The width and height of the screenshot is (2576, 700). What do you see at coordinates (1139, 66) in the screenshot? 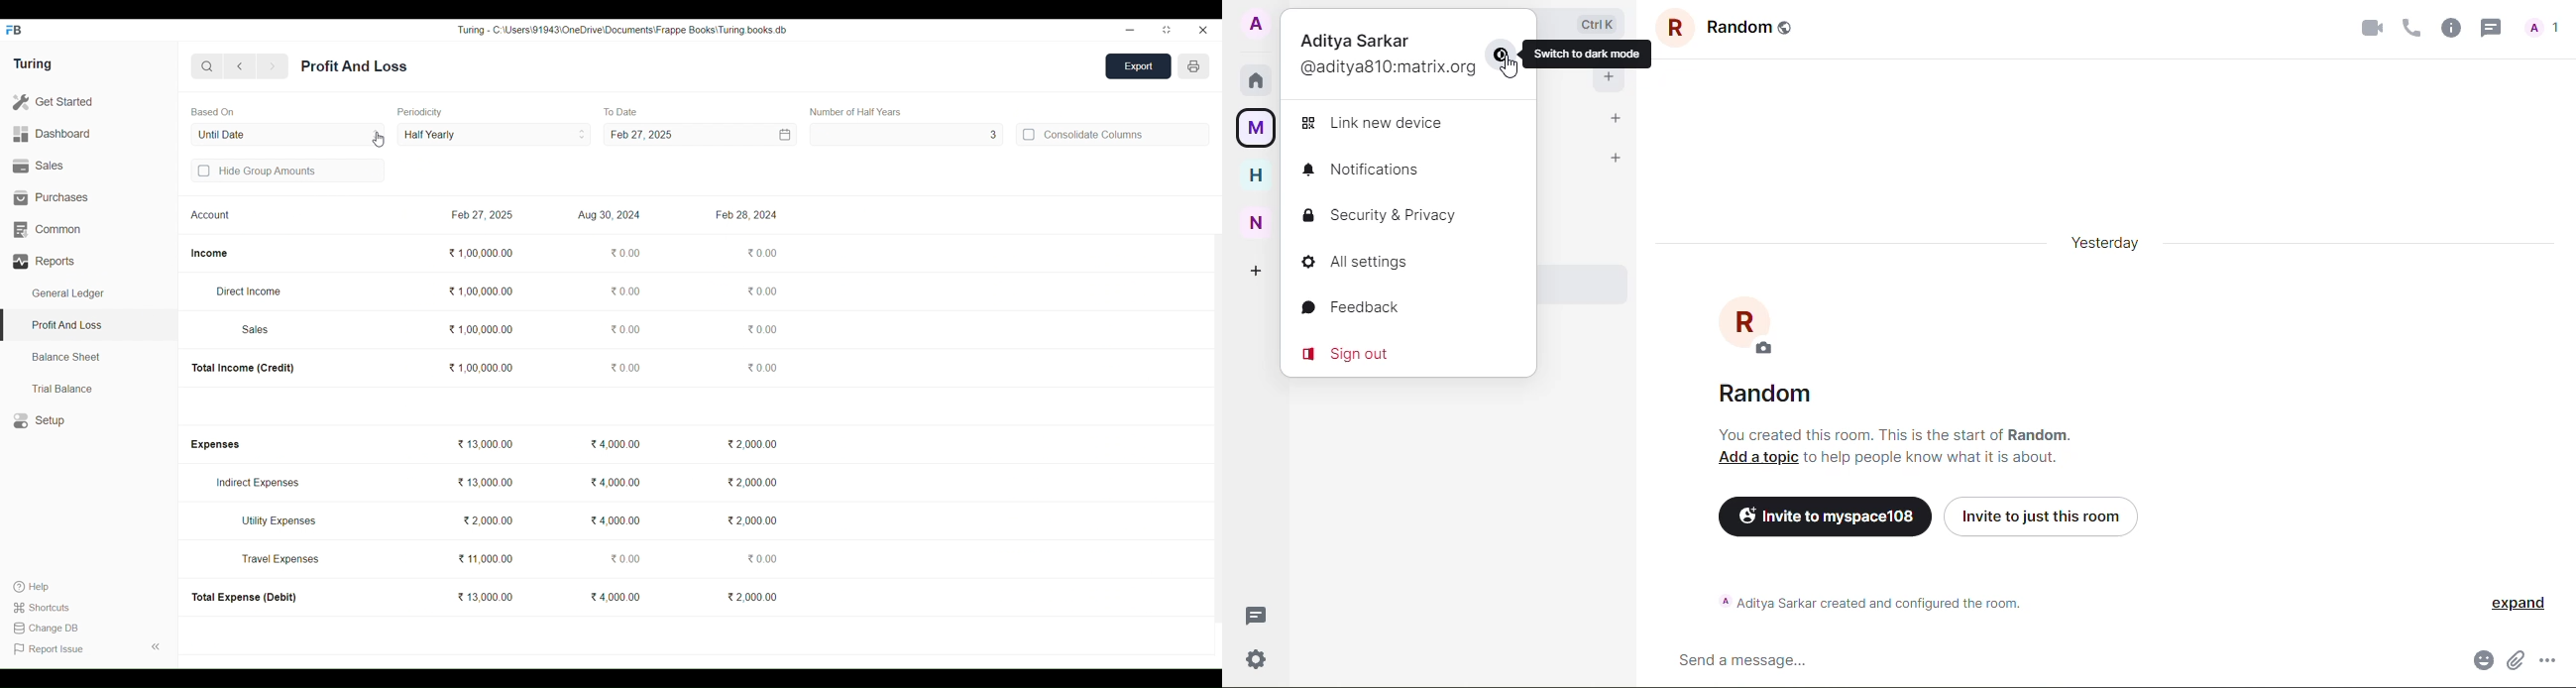
I see `Export` at bounding box center [1139, 66].